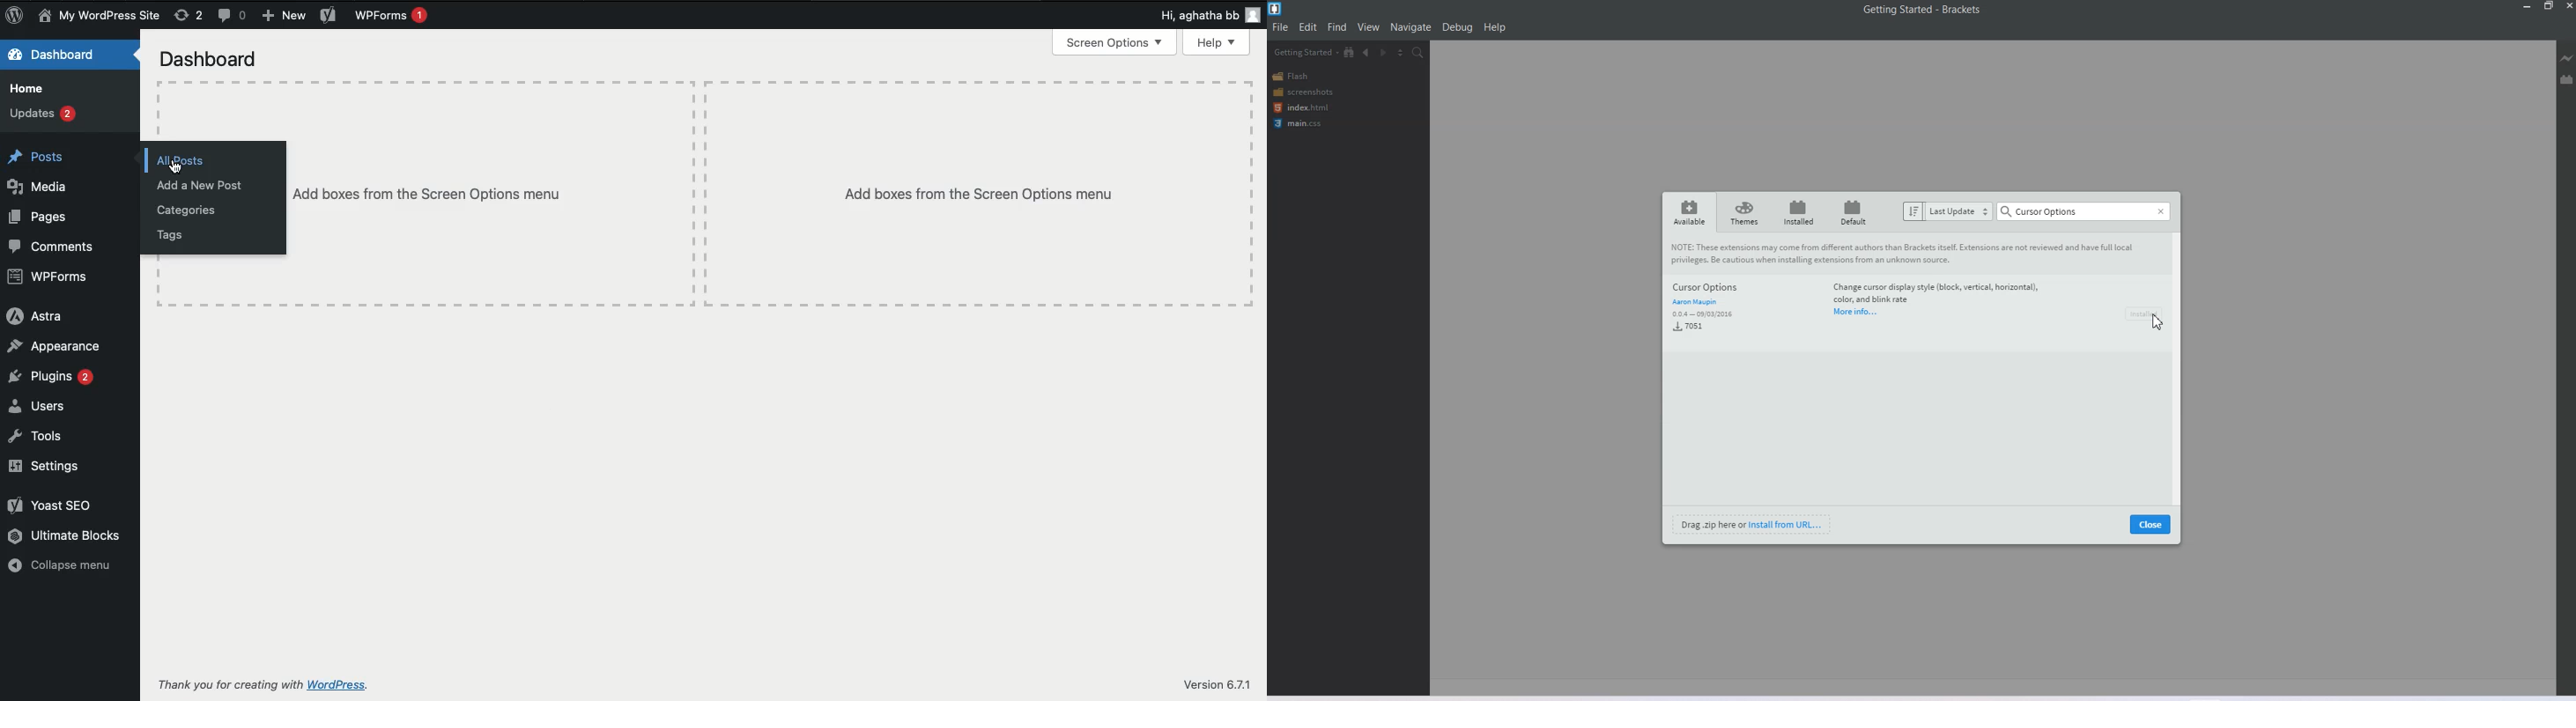 The image size is (2576, 728). Describe the element at coordinates (1349, 51) in the screenshot. I see `Show file in Tree` at that location.